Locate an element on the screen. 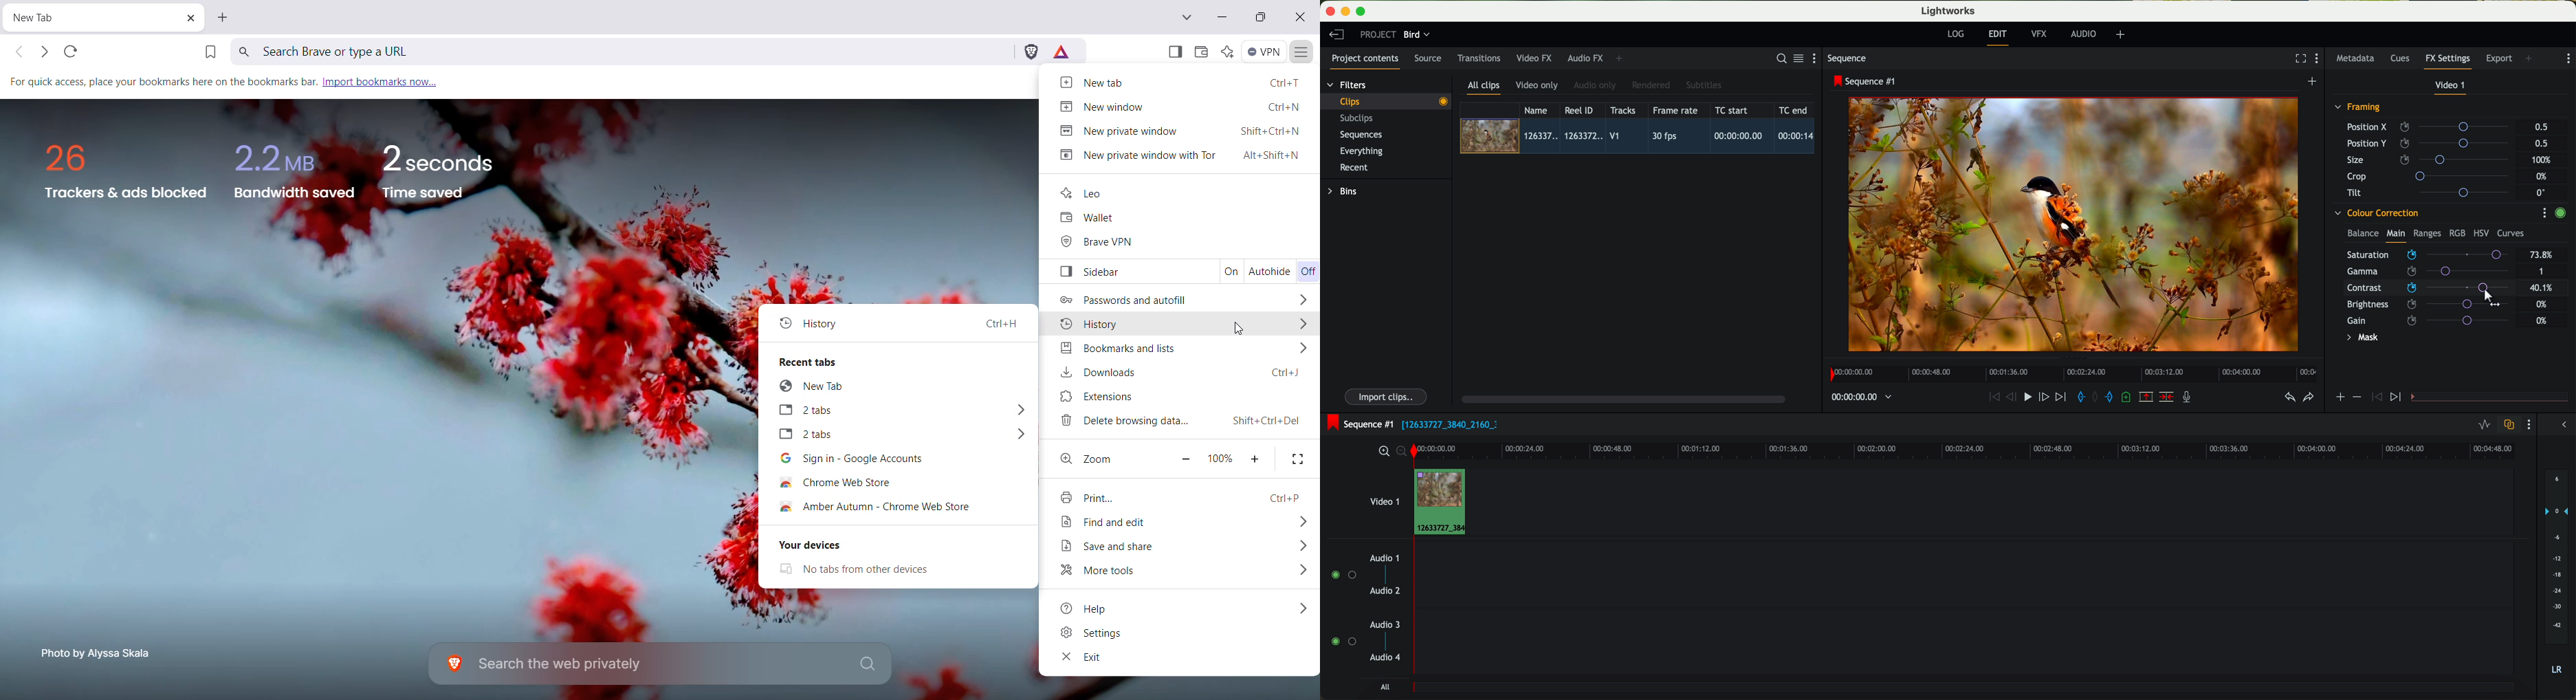  icon is located at coordinates (2375, 397).